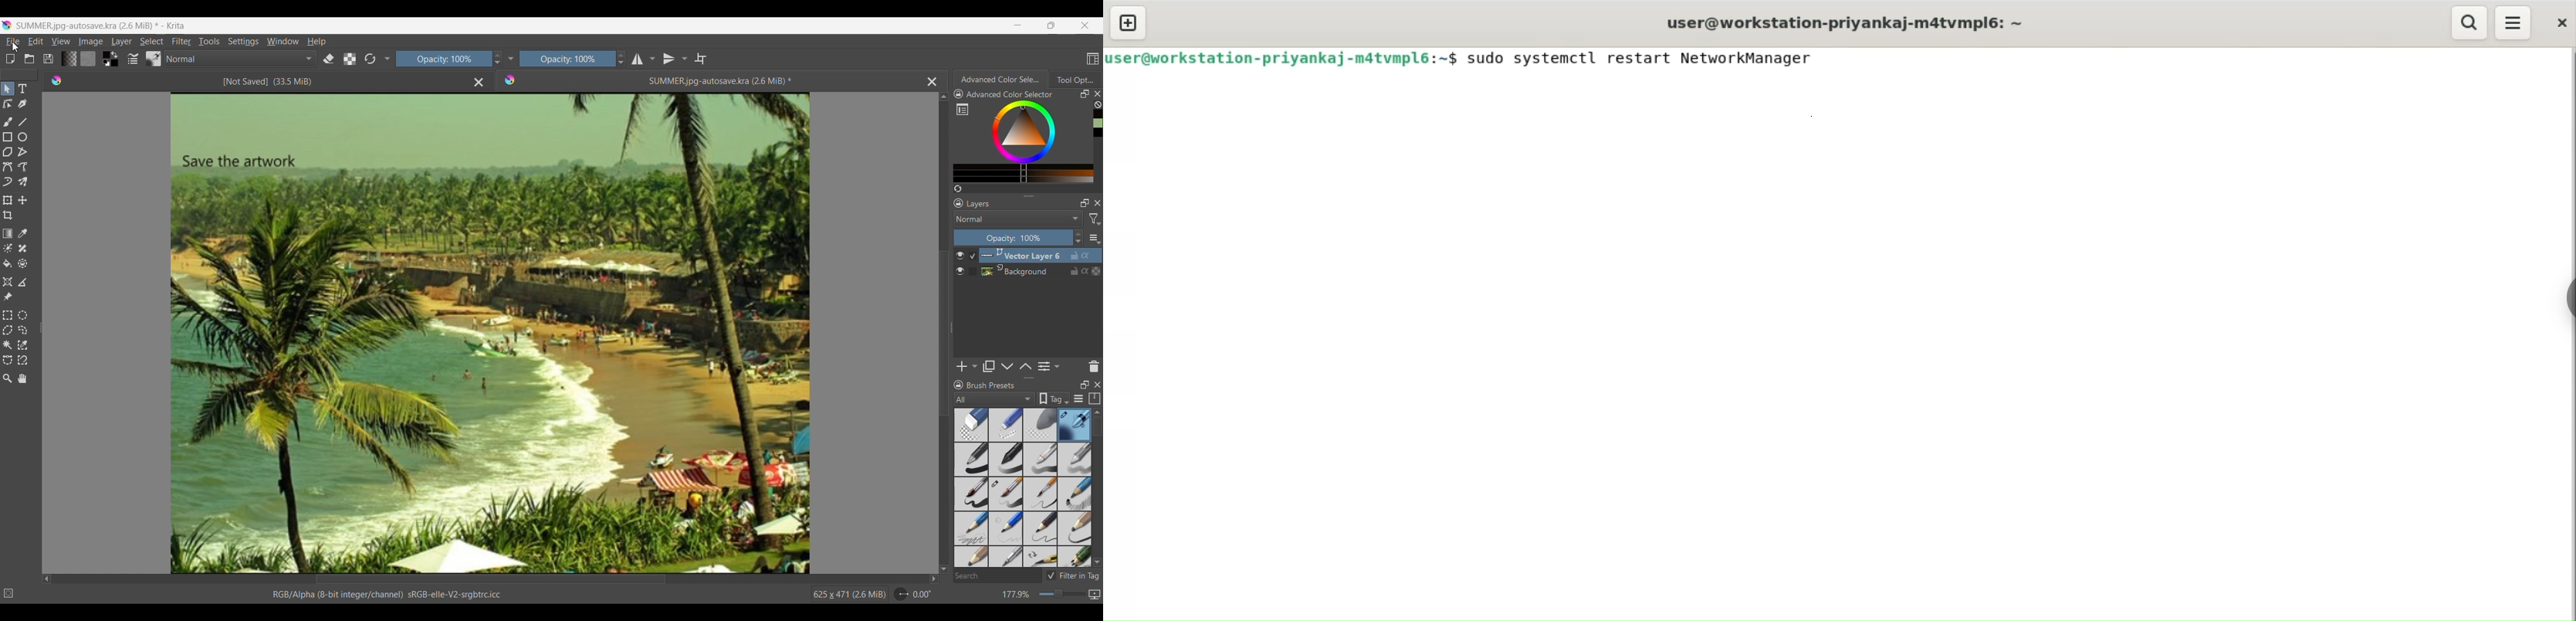 The image size is (2576, 644). Describe the element at coordinates (103, 54) in the screenshot. I see `Foreground color` at that location.